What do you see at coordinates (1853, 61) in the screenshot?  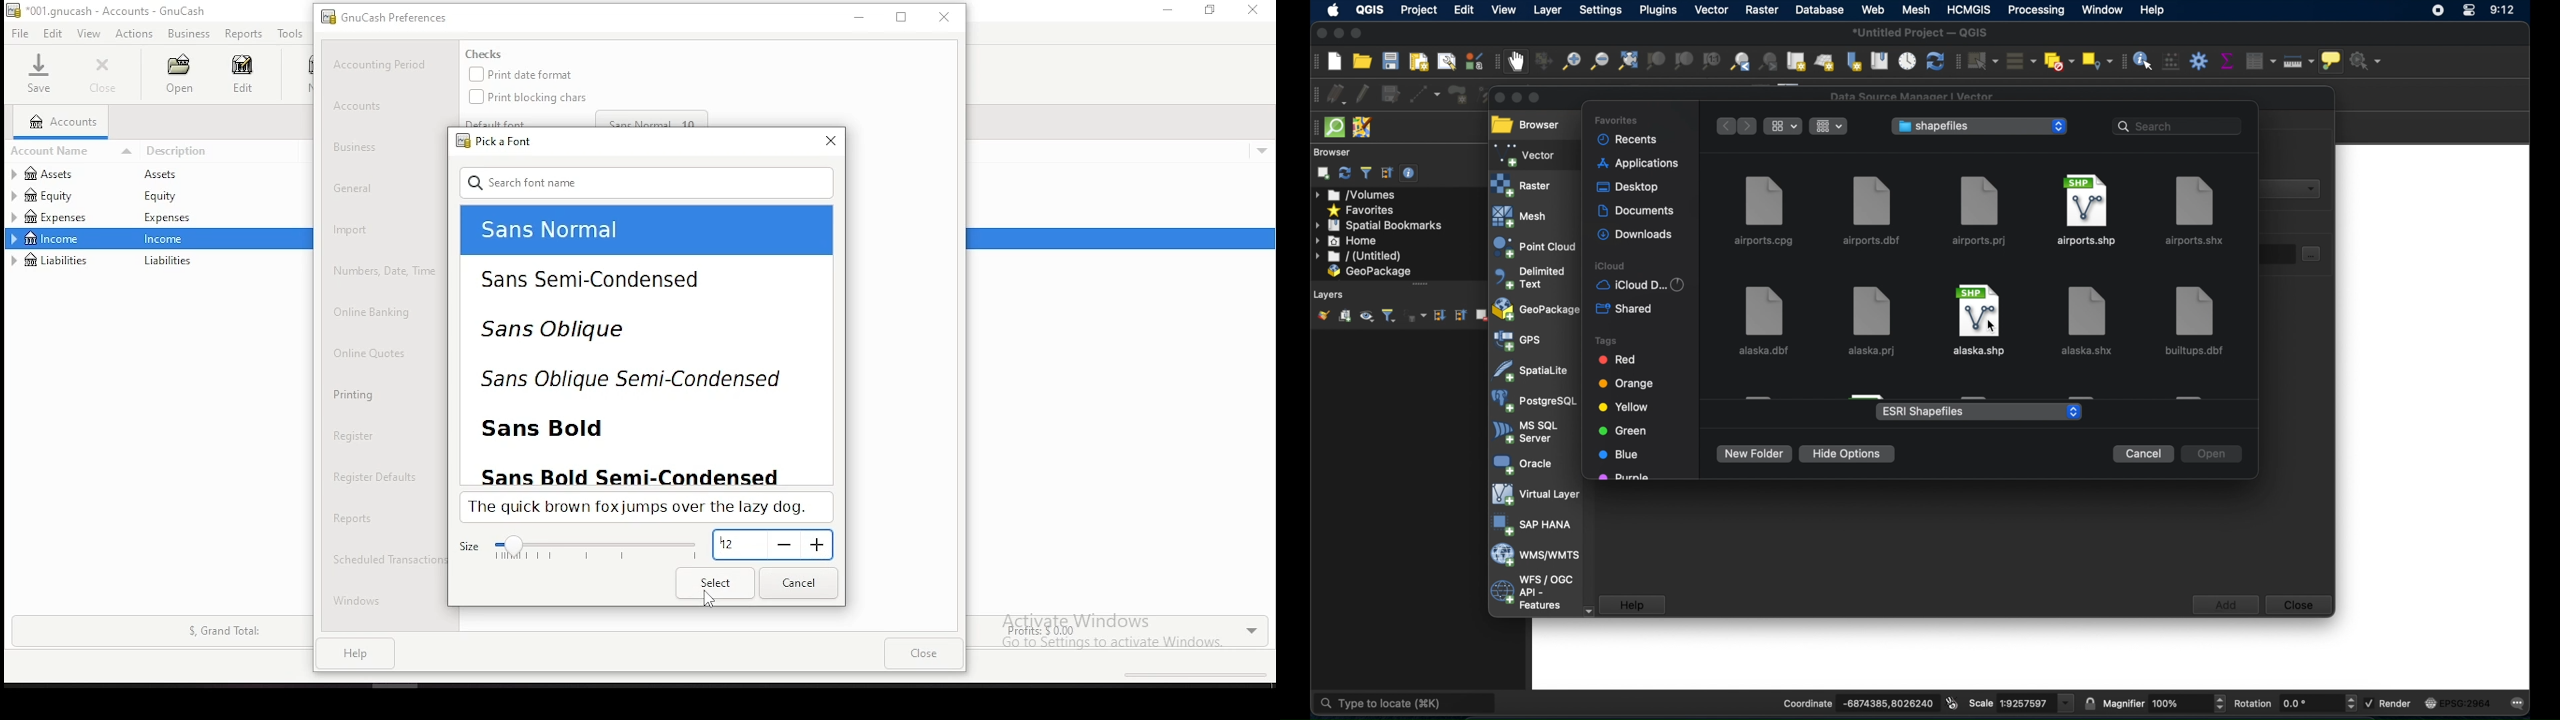 I see `new spatial bookmarks` at bounding box center [1853, 61].